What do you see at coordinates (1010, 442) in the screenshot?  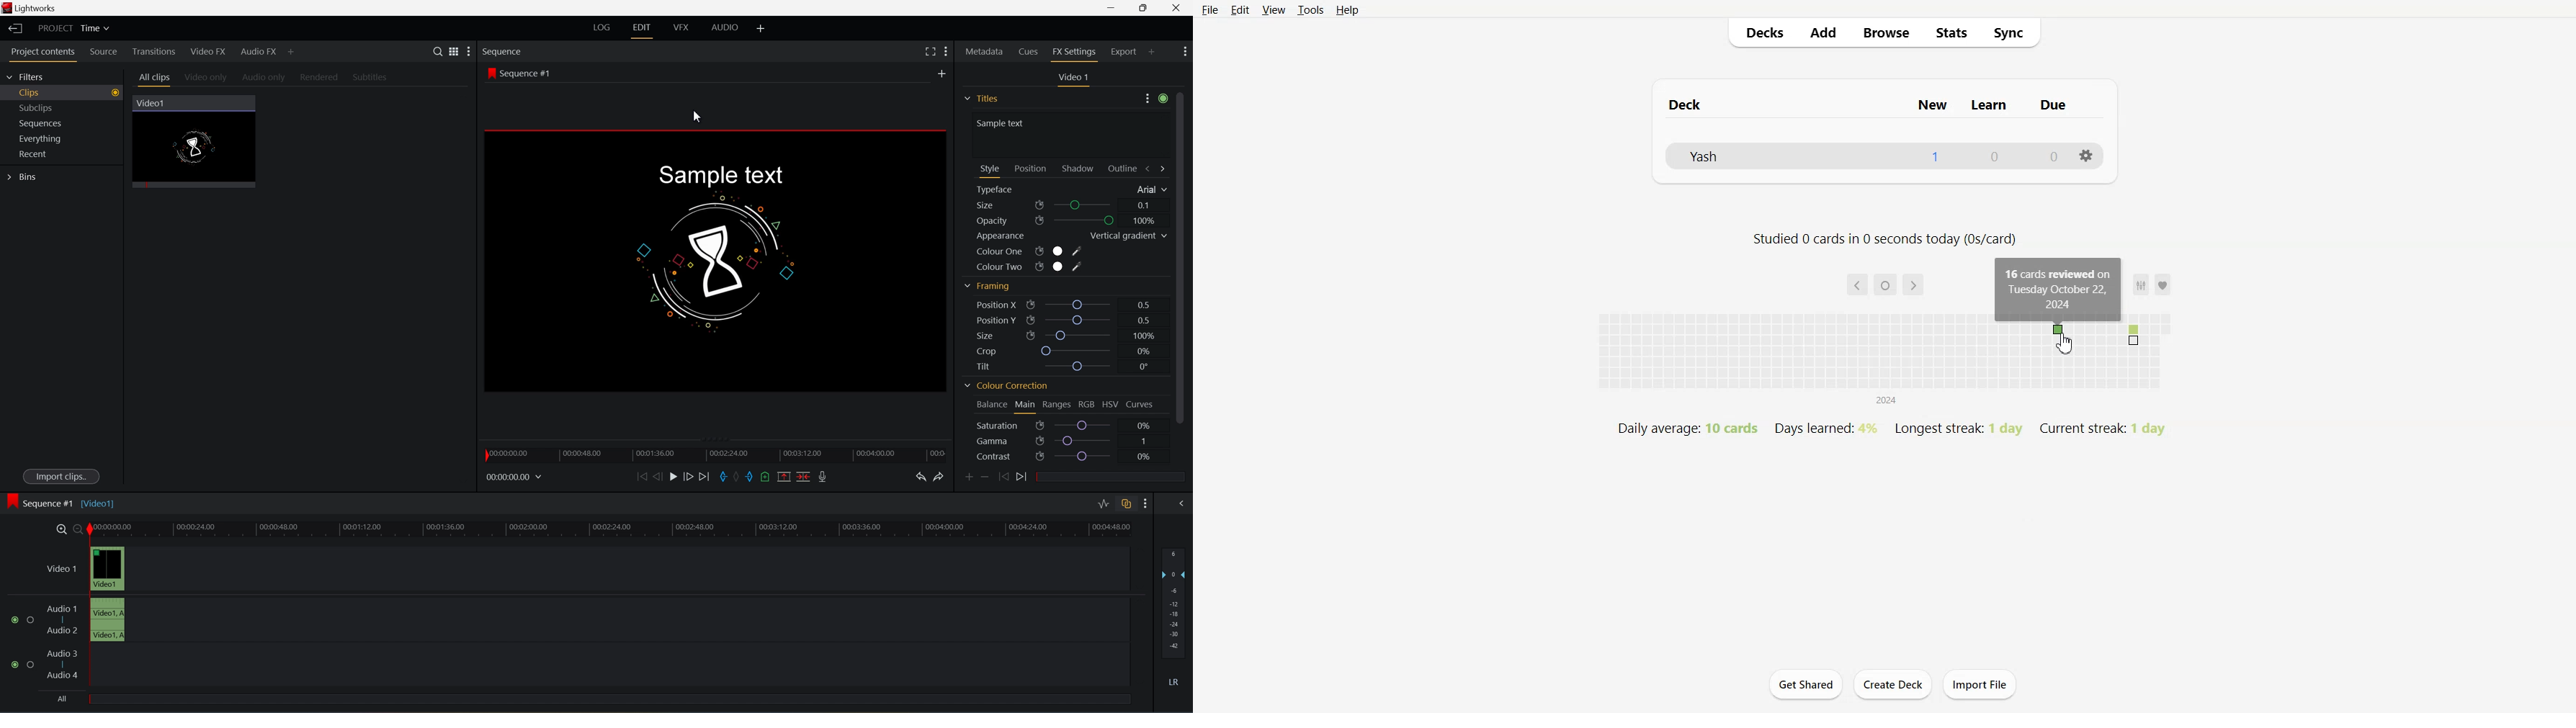 I see `gamma` at bounding box center [1010, 442].